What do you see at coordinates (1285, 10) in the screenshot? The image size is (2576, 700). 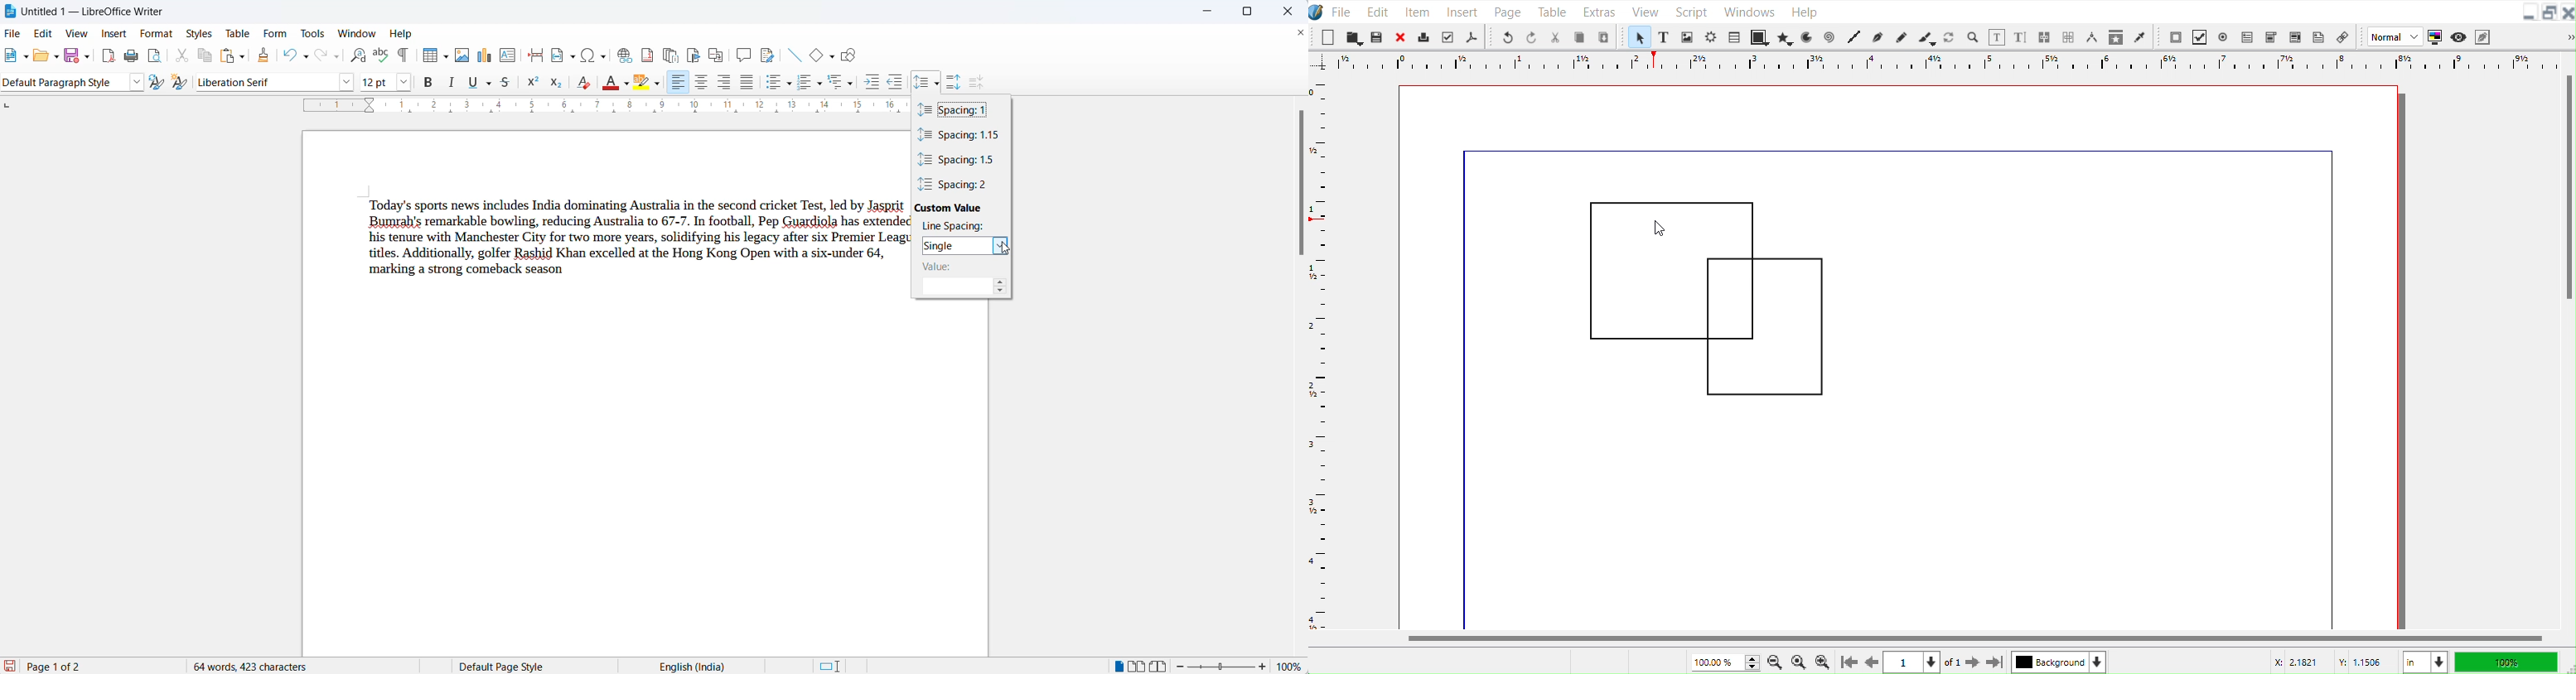 I see `close` at bounding box center [1285, 10].